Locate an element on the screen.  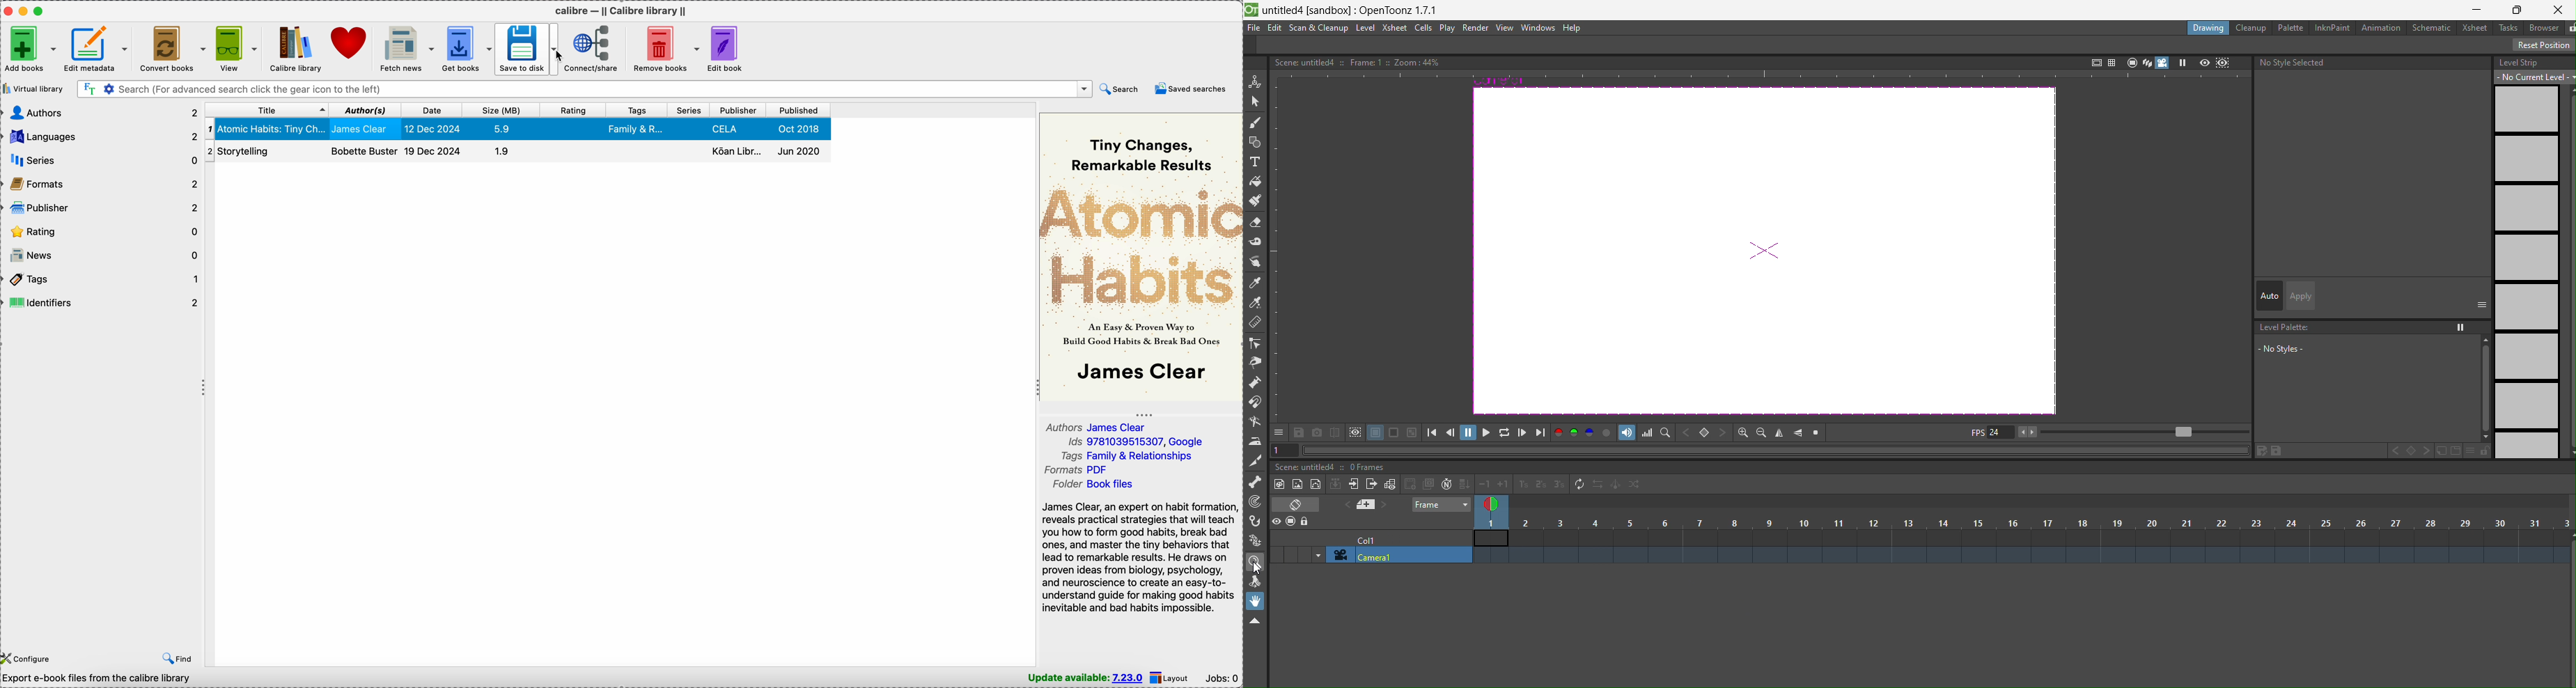
tags Family & Relationships is located at coordinates (1127, 456).